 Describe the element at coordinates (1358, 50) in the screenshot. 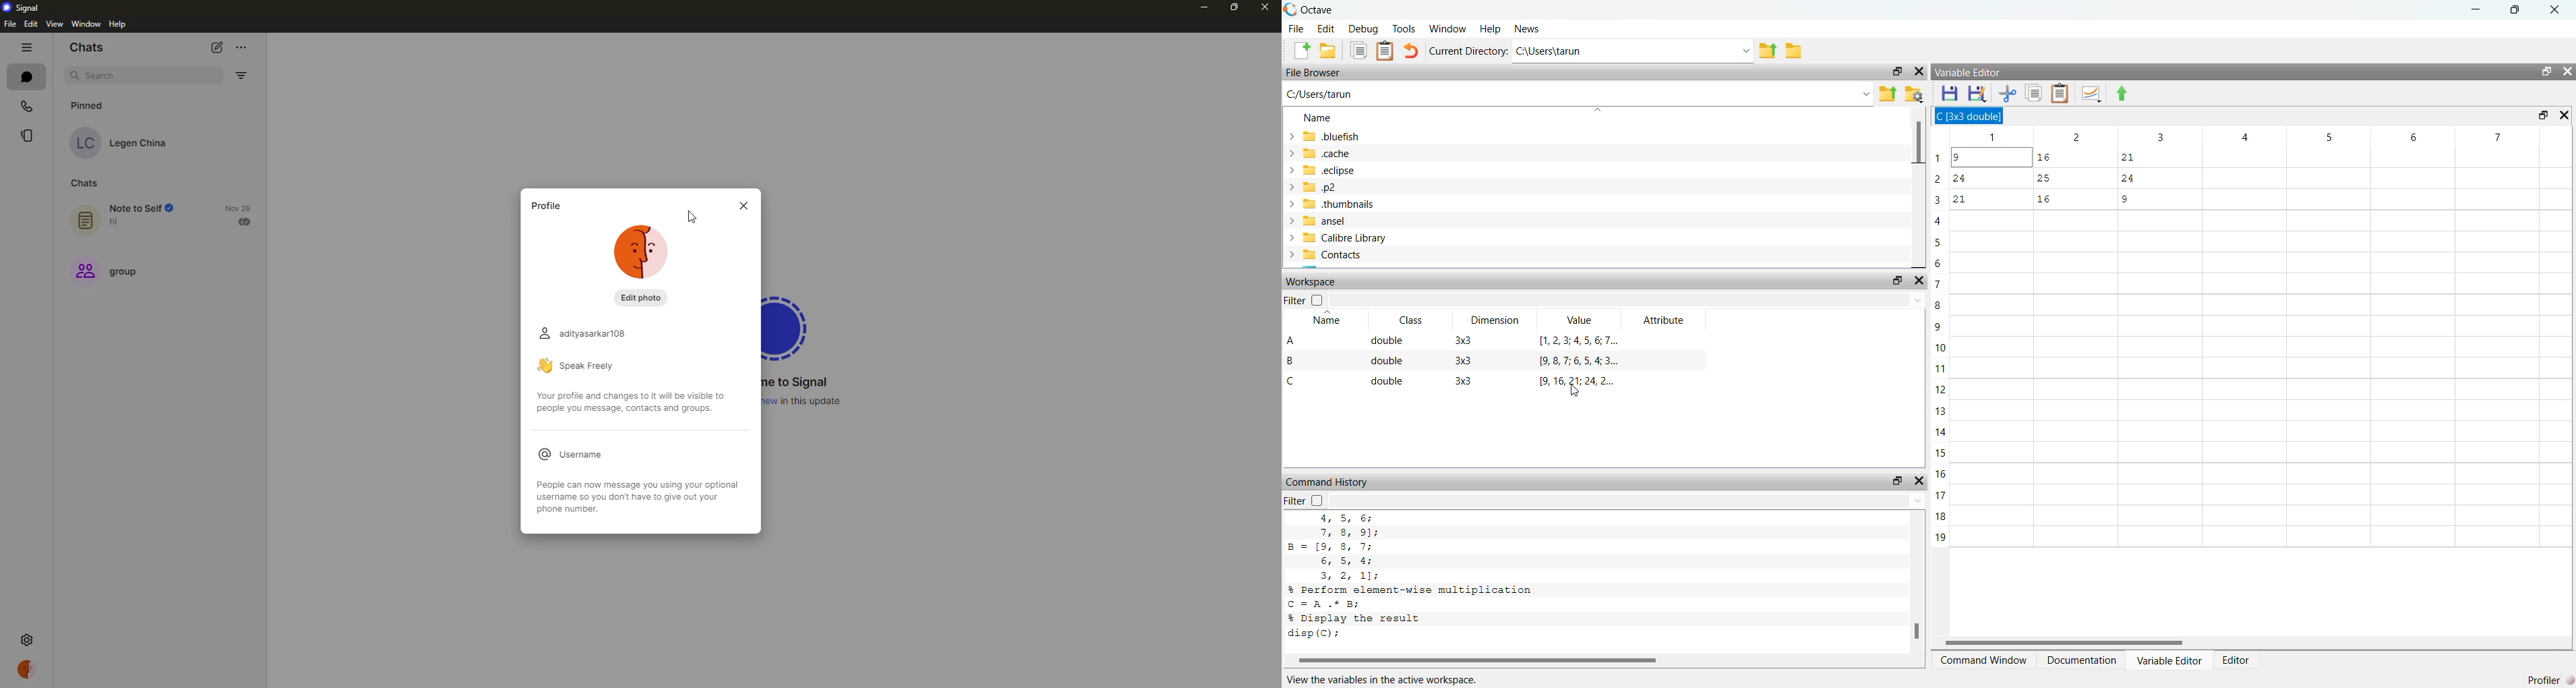

I see `Documents` at that location.